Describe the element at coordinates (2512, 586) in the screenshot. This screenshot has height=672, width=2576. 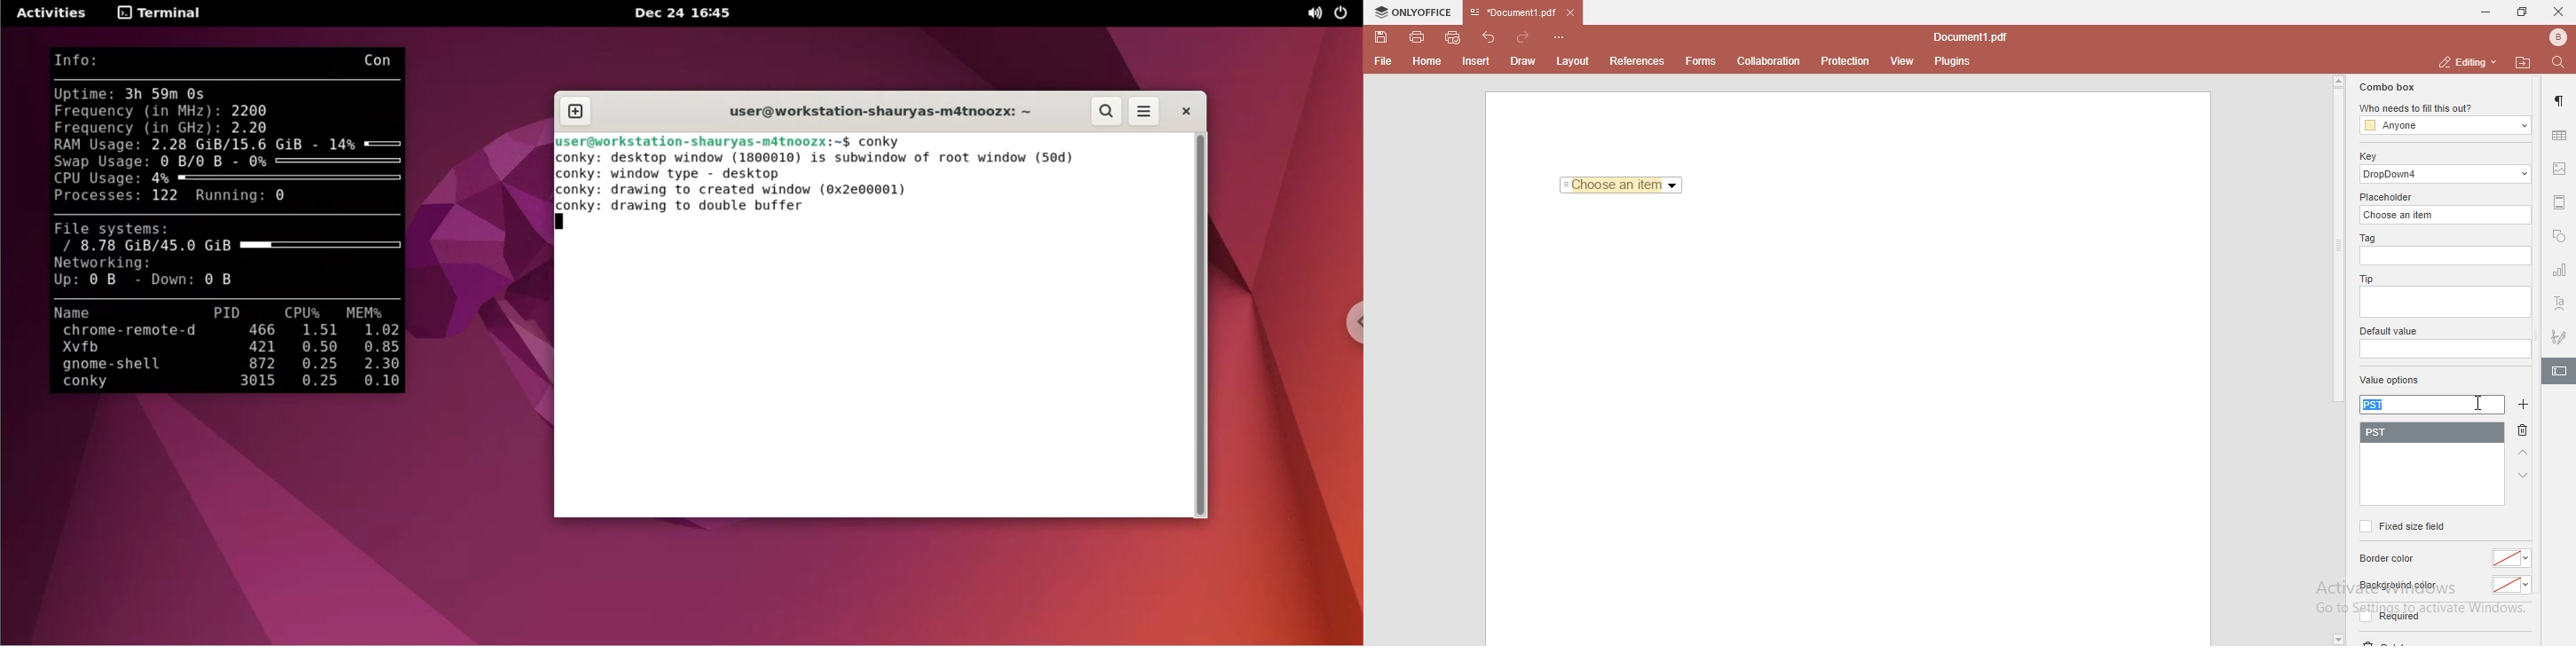
I see `color dropdown` at that location.